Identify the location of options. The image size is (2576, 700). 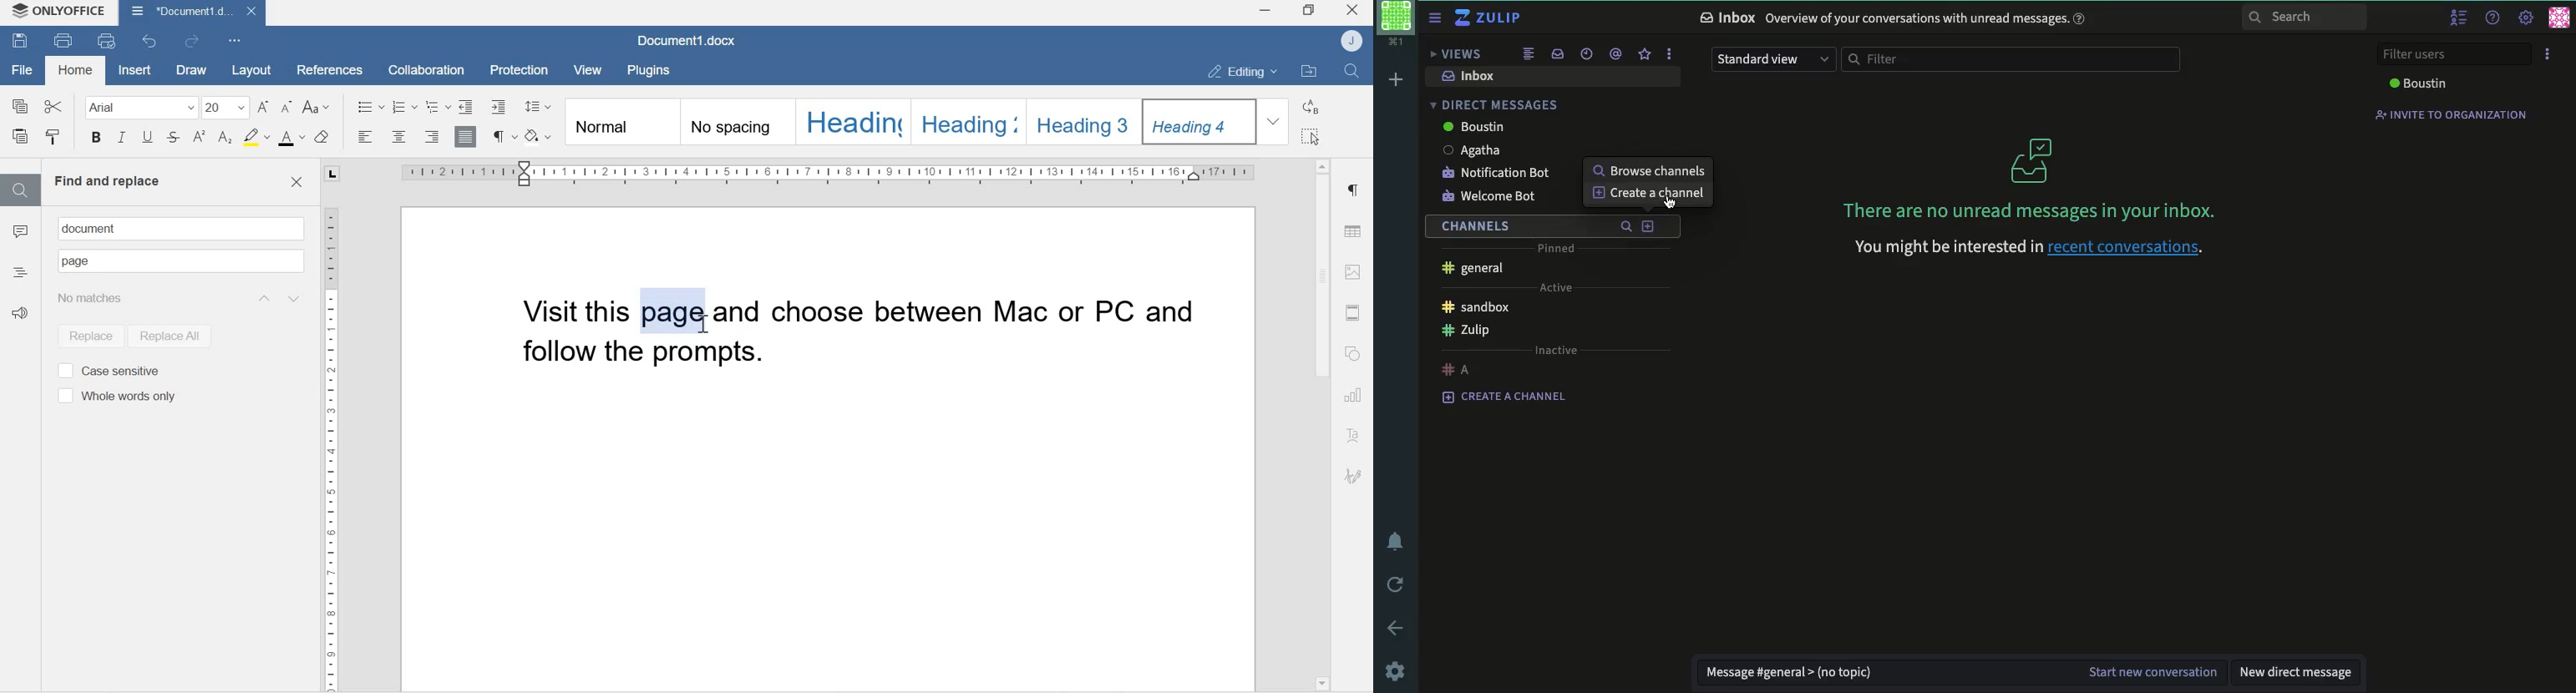
(2546, 54).